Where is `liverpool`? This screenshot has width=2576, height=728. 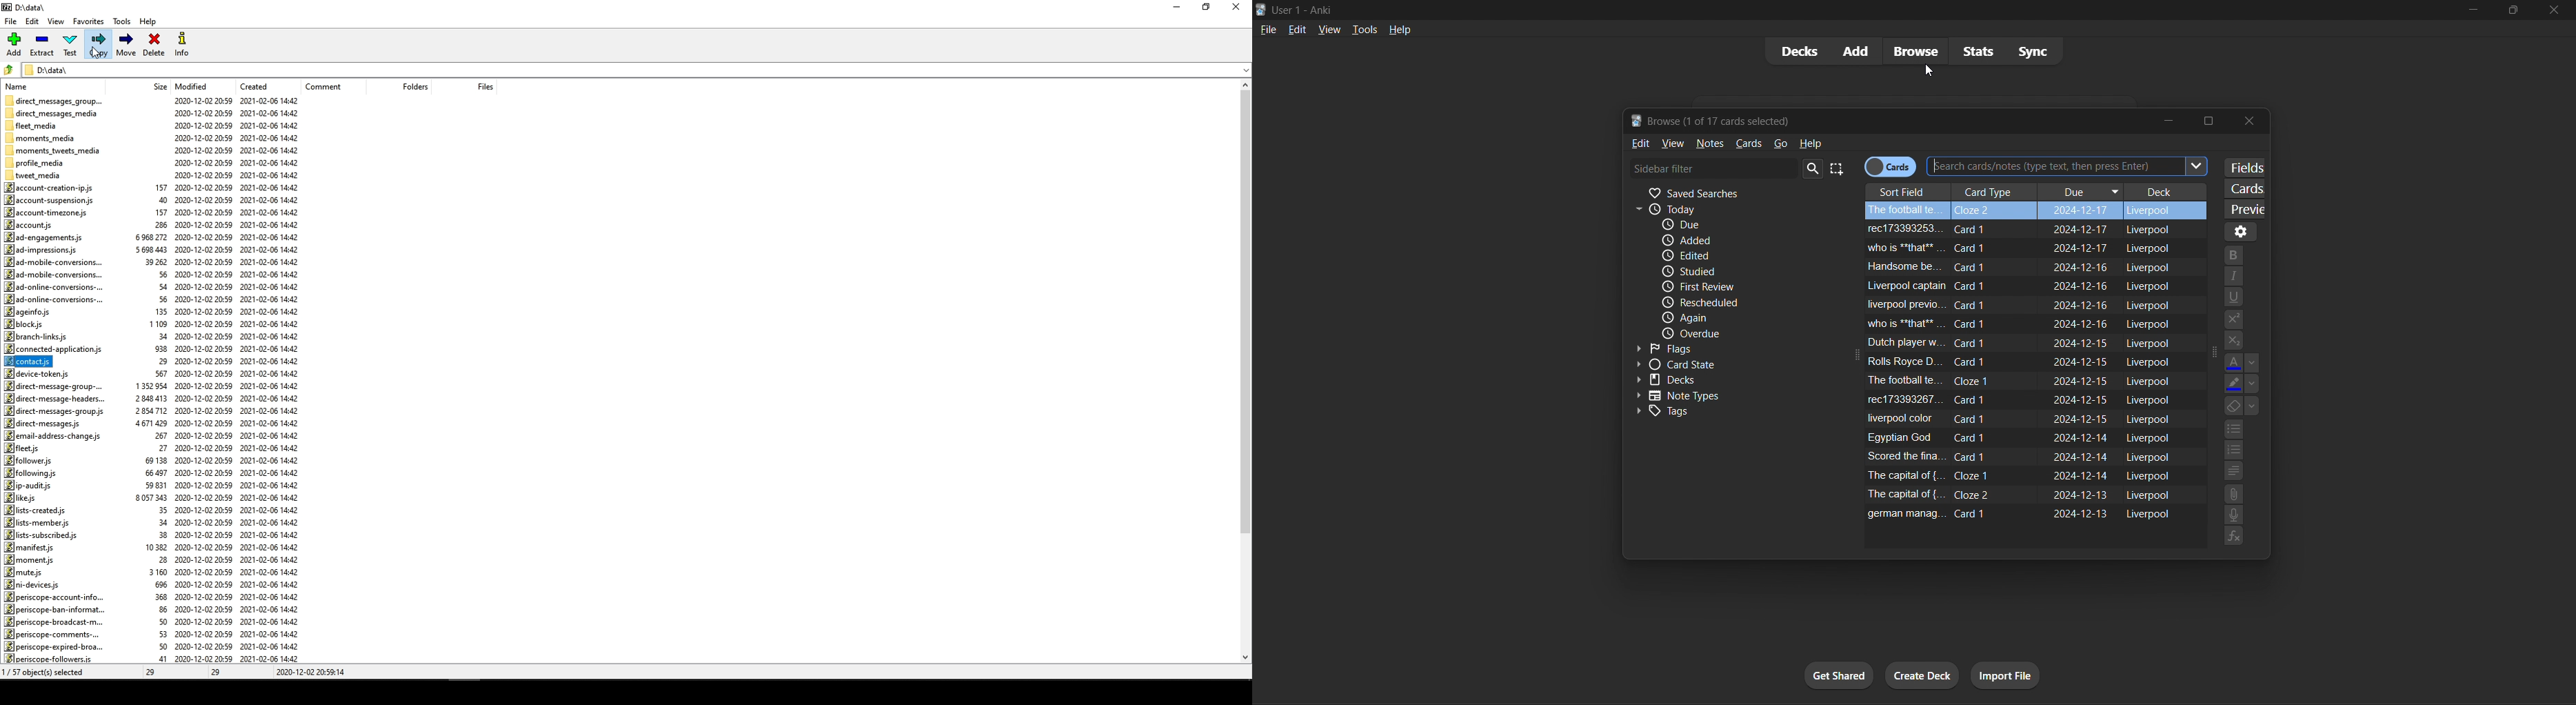
liverpool is located at coordinates (2152, 515).